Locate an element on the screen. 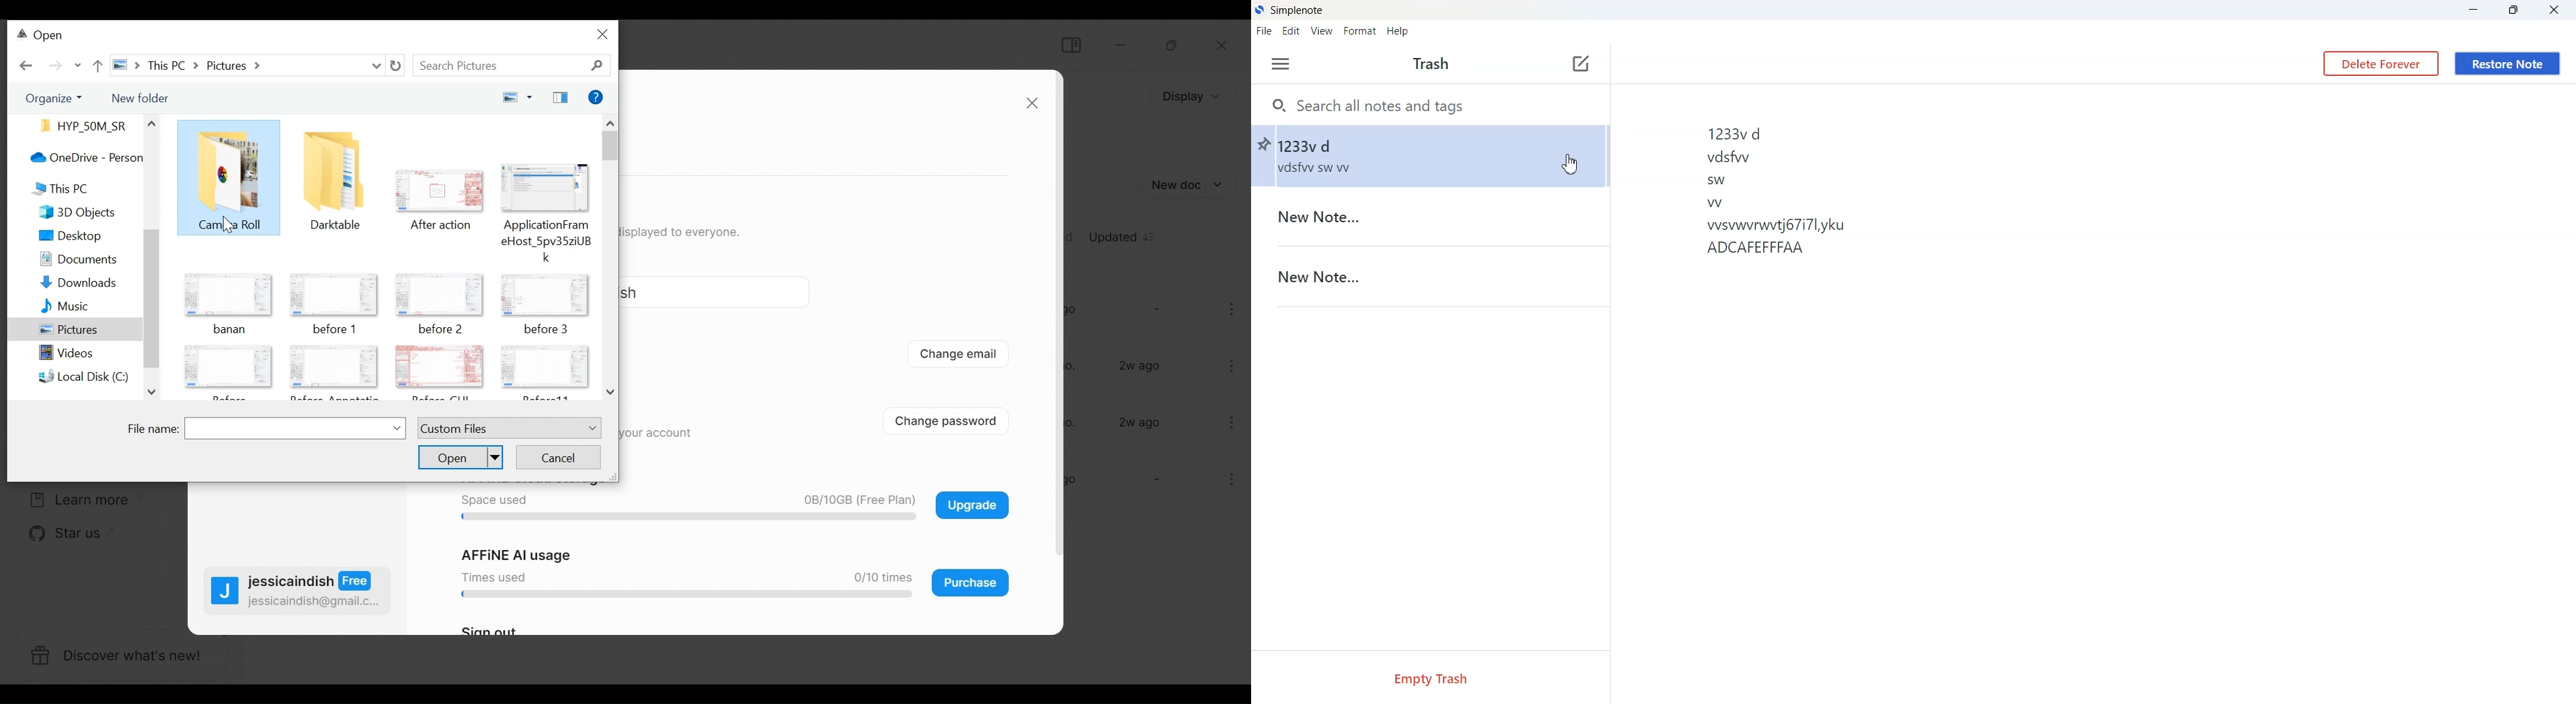 This screenshot has height=728, width=2576. Text is located at coordinates (1431, 65).